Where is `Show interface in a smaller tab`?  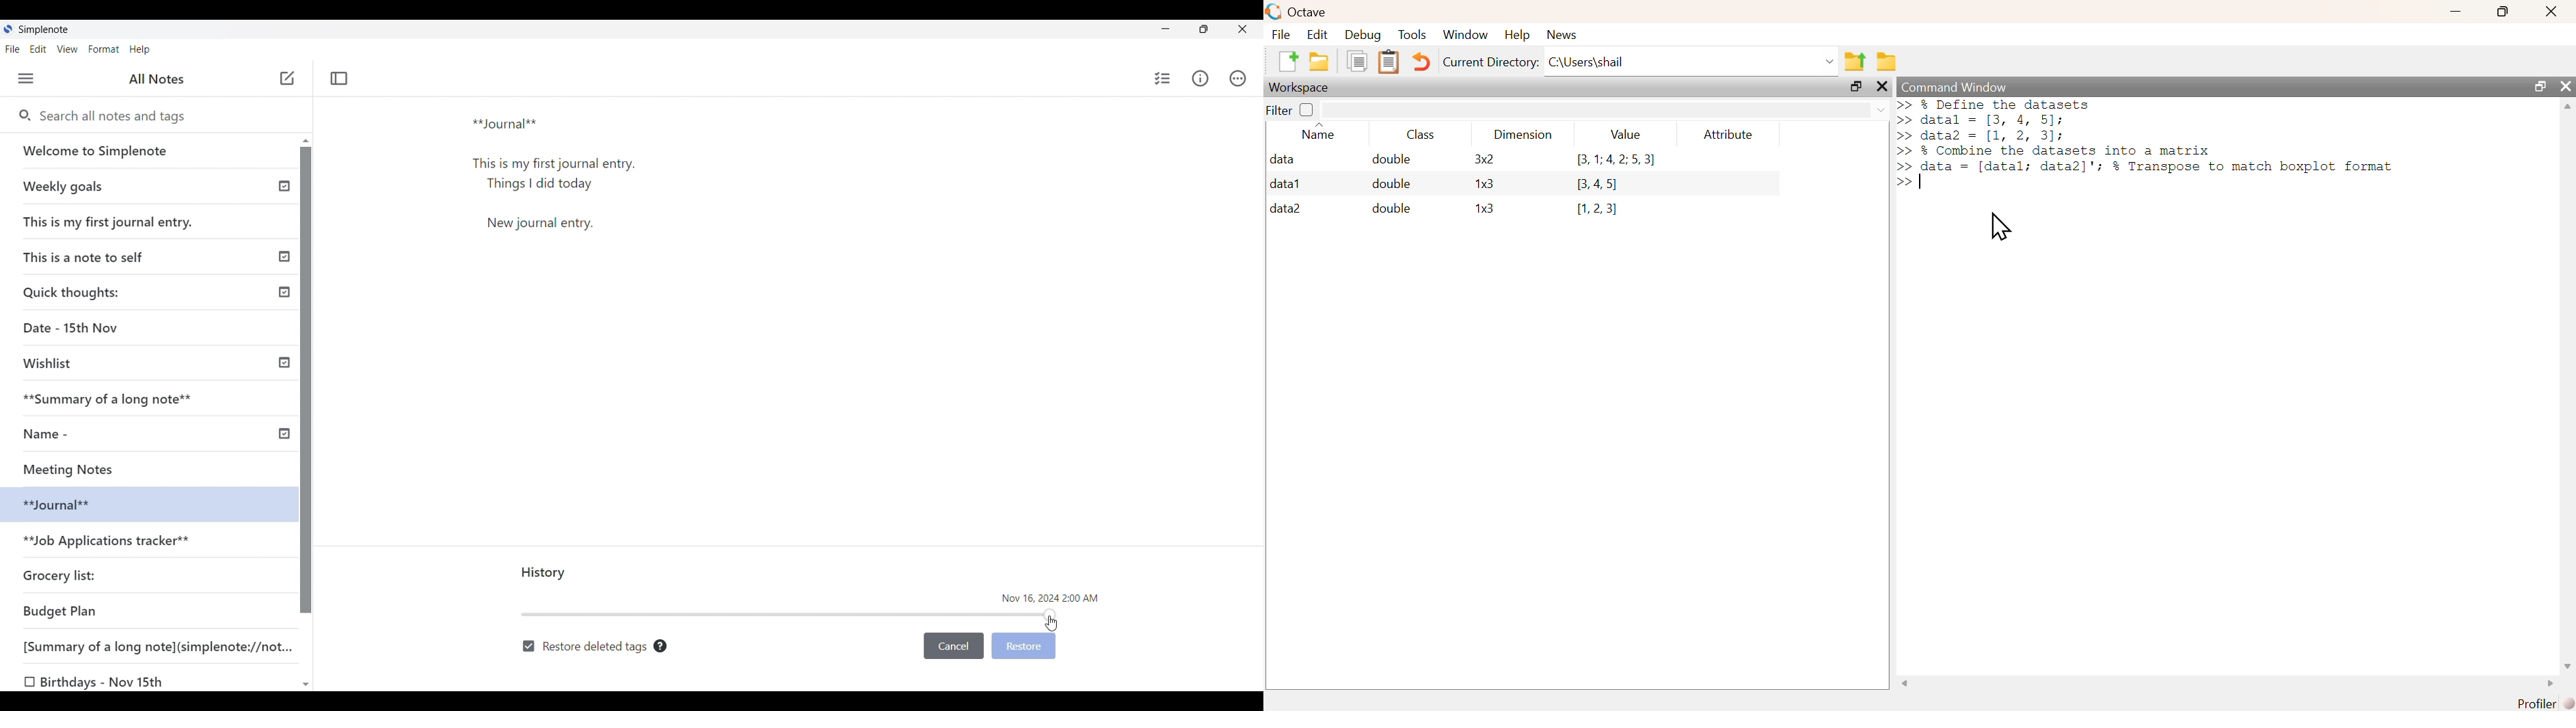 Show interface in a smaller tab is located at coordinates (1204, 29).